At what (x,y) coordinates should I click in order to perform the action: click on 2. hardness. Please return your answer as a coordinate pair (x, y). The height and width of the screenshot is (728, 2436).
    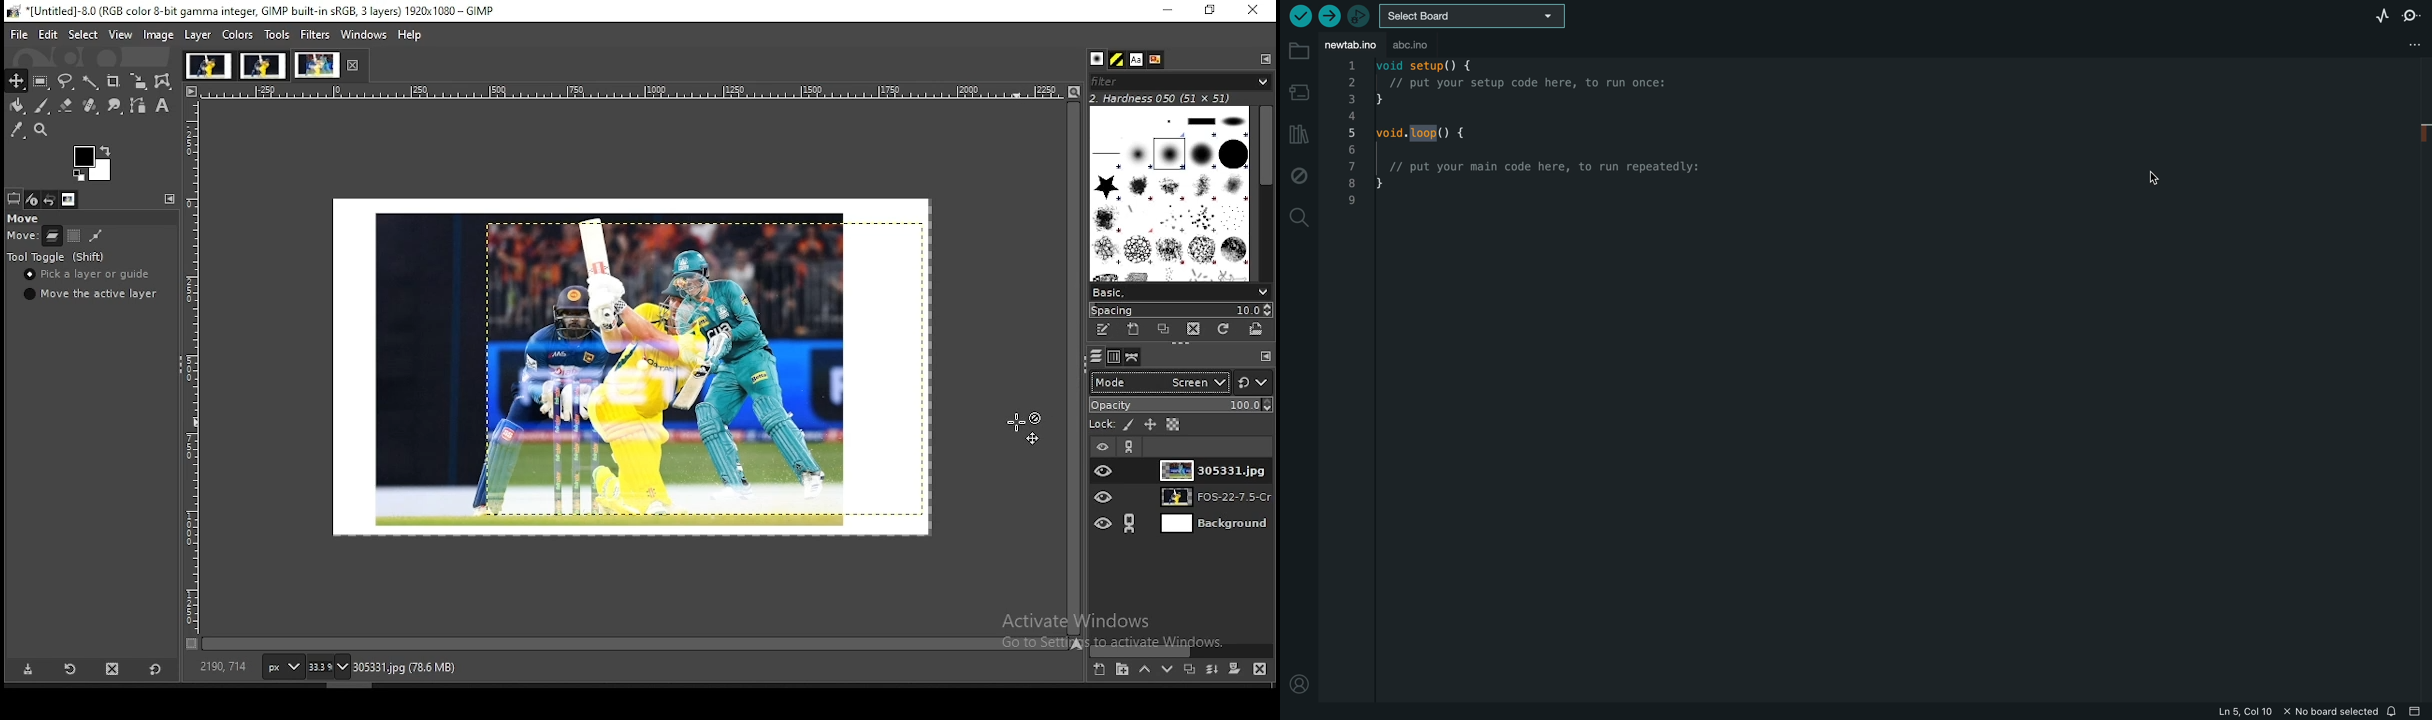
    Looking at the image, I should click on (1175, 98).